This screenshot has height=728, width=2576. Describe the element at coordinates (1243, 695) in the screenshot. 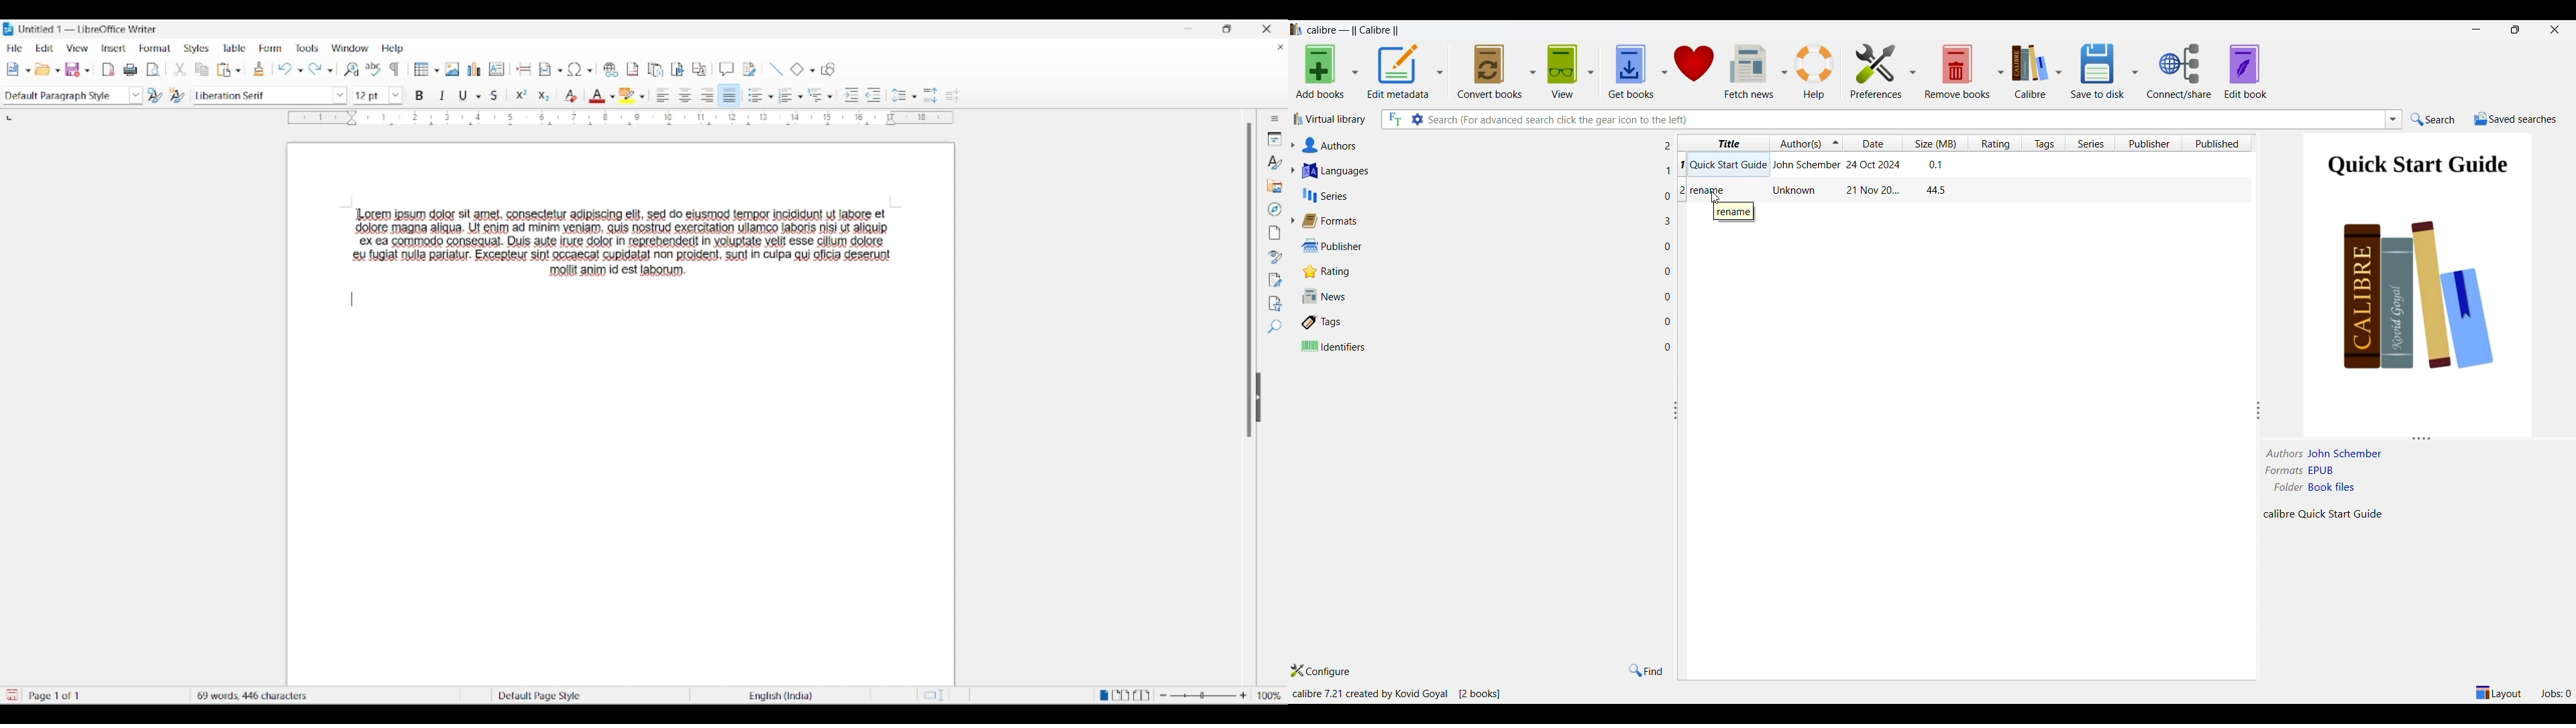

I see `Zoom in` at that location.